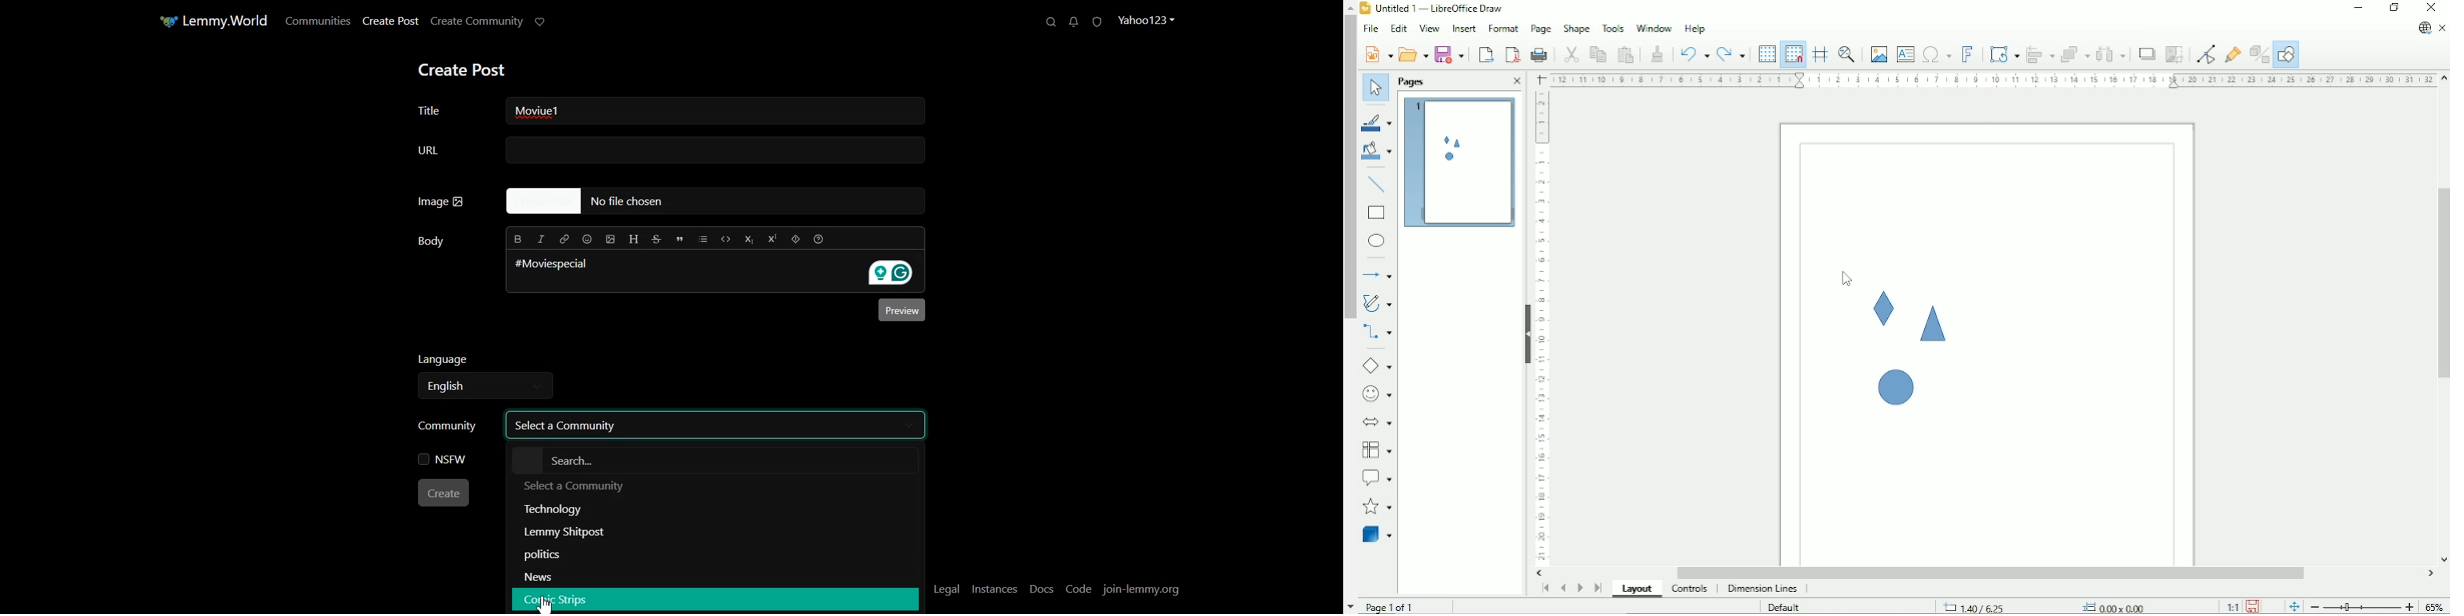  What do you see at coordinates (1562, 589) in the screenshot?
I see `Scroll to previous page` at bounding box center [1562, 589].